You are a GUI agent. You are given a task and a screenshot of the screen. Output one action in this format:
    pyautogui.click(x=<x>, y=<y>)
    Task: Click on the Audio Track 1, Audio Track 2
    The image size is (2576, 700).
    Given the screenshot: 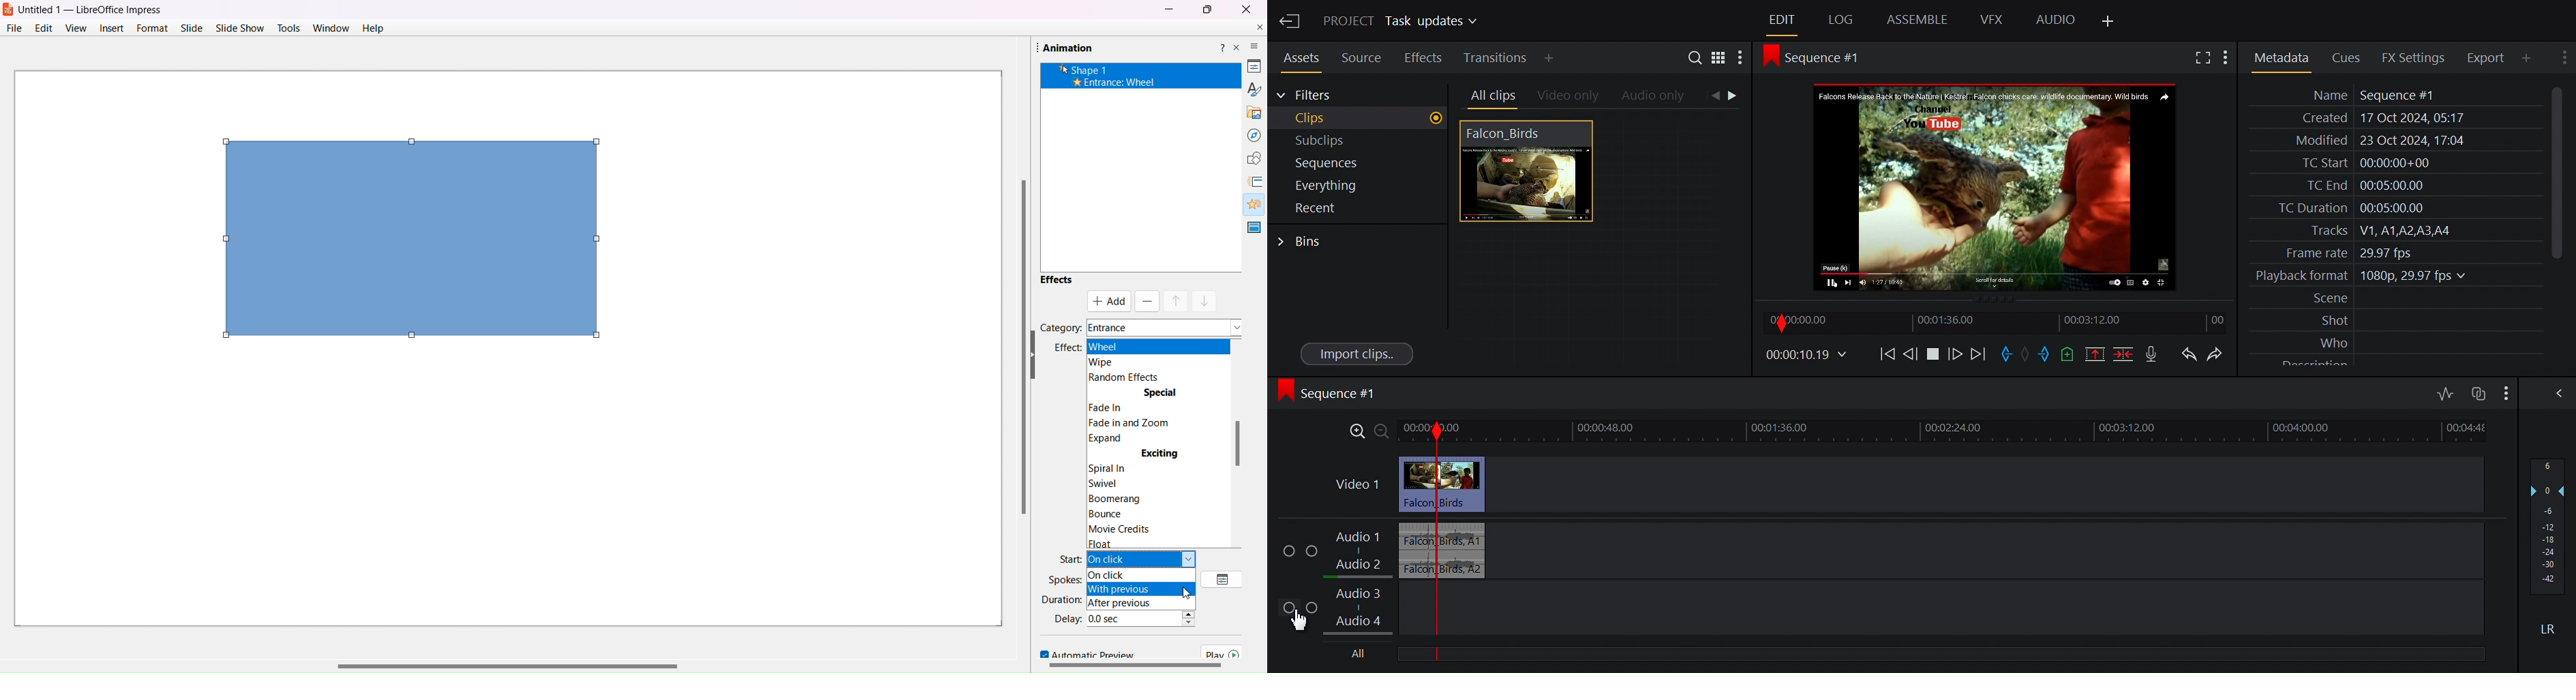 What is the action you would take?
    pyautogui.click(x=1363, y=552)
    